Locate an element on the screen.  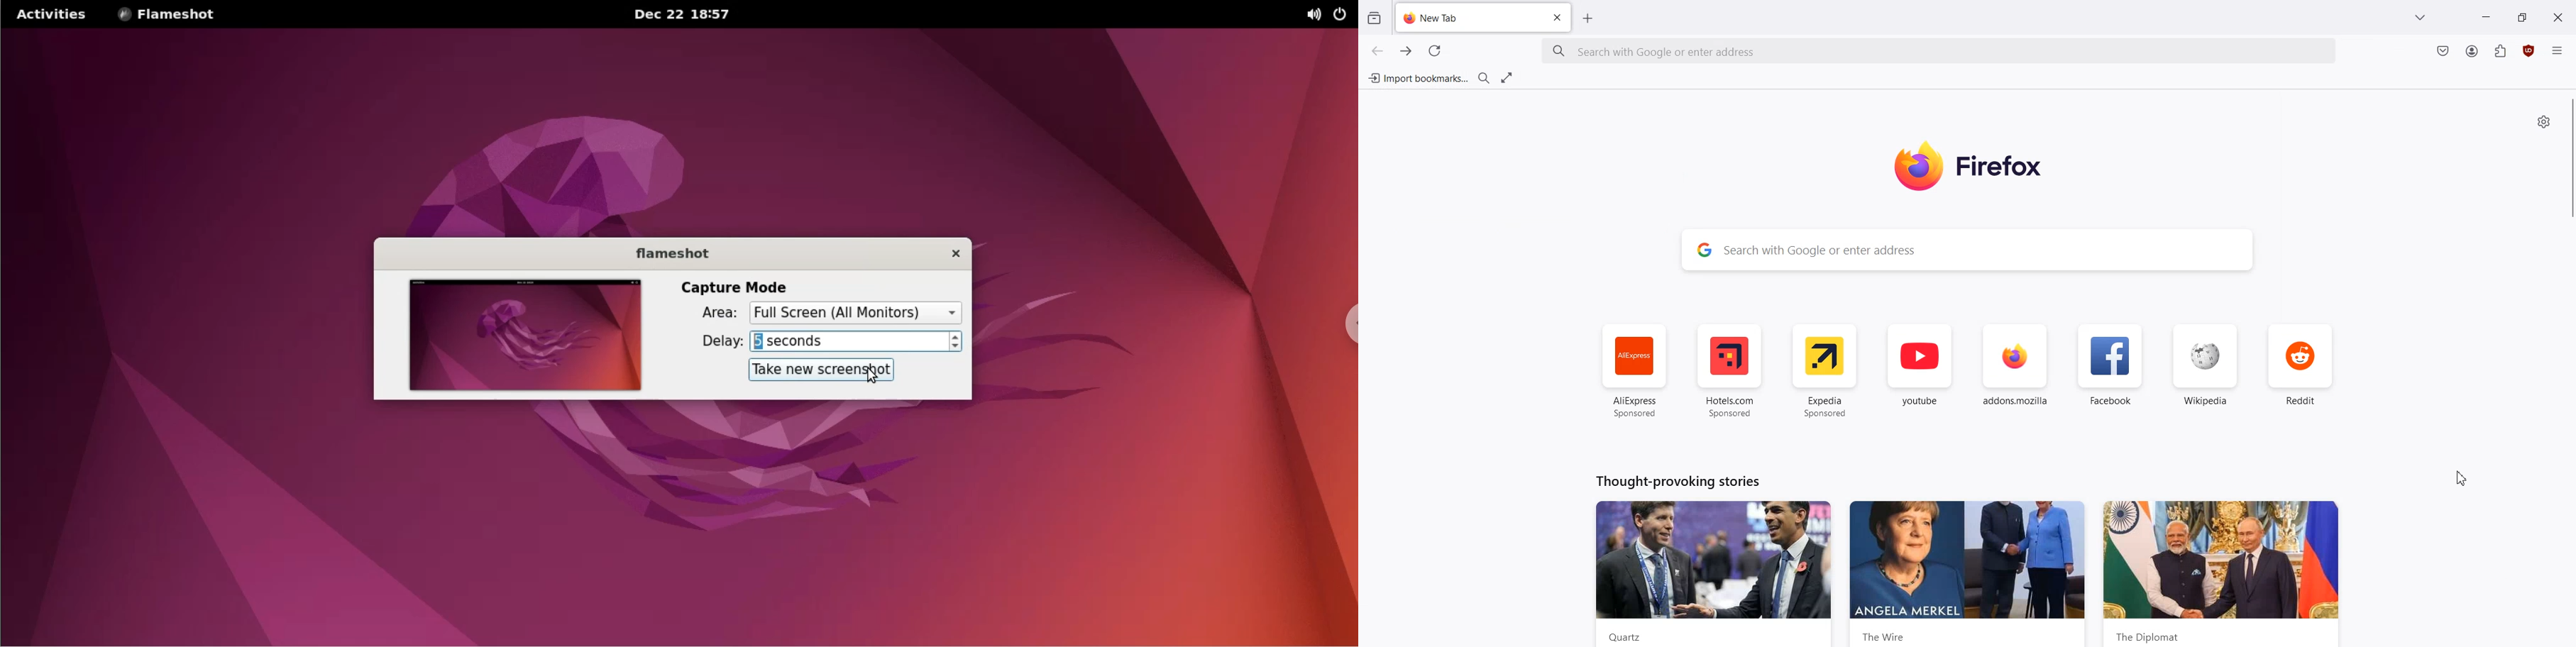
Hotel.com Sponsored is located at coordinates (1733, 370).